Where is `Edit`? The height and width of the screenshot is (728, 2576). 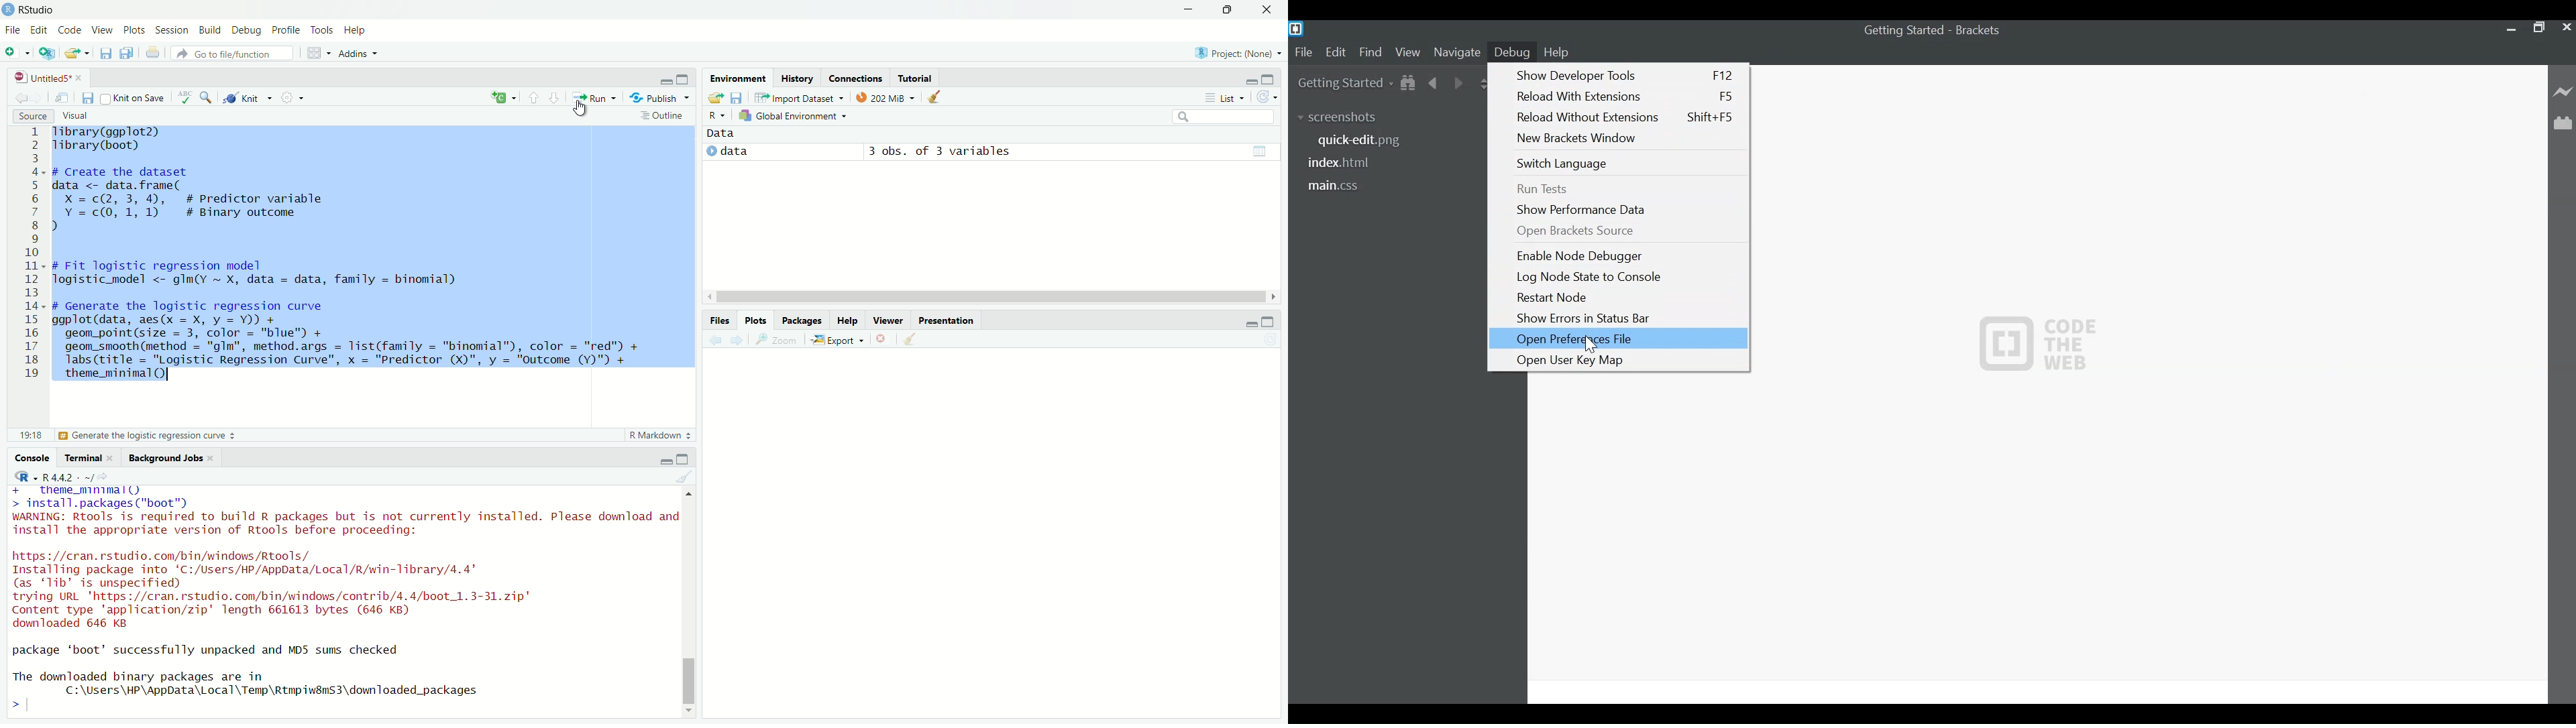
Edit is located at coordinates (38, 29).